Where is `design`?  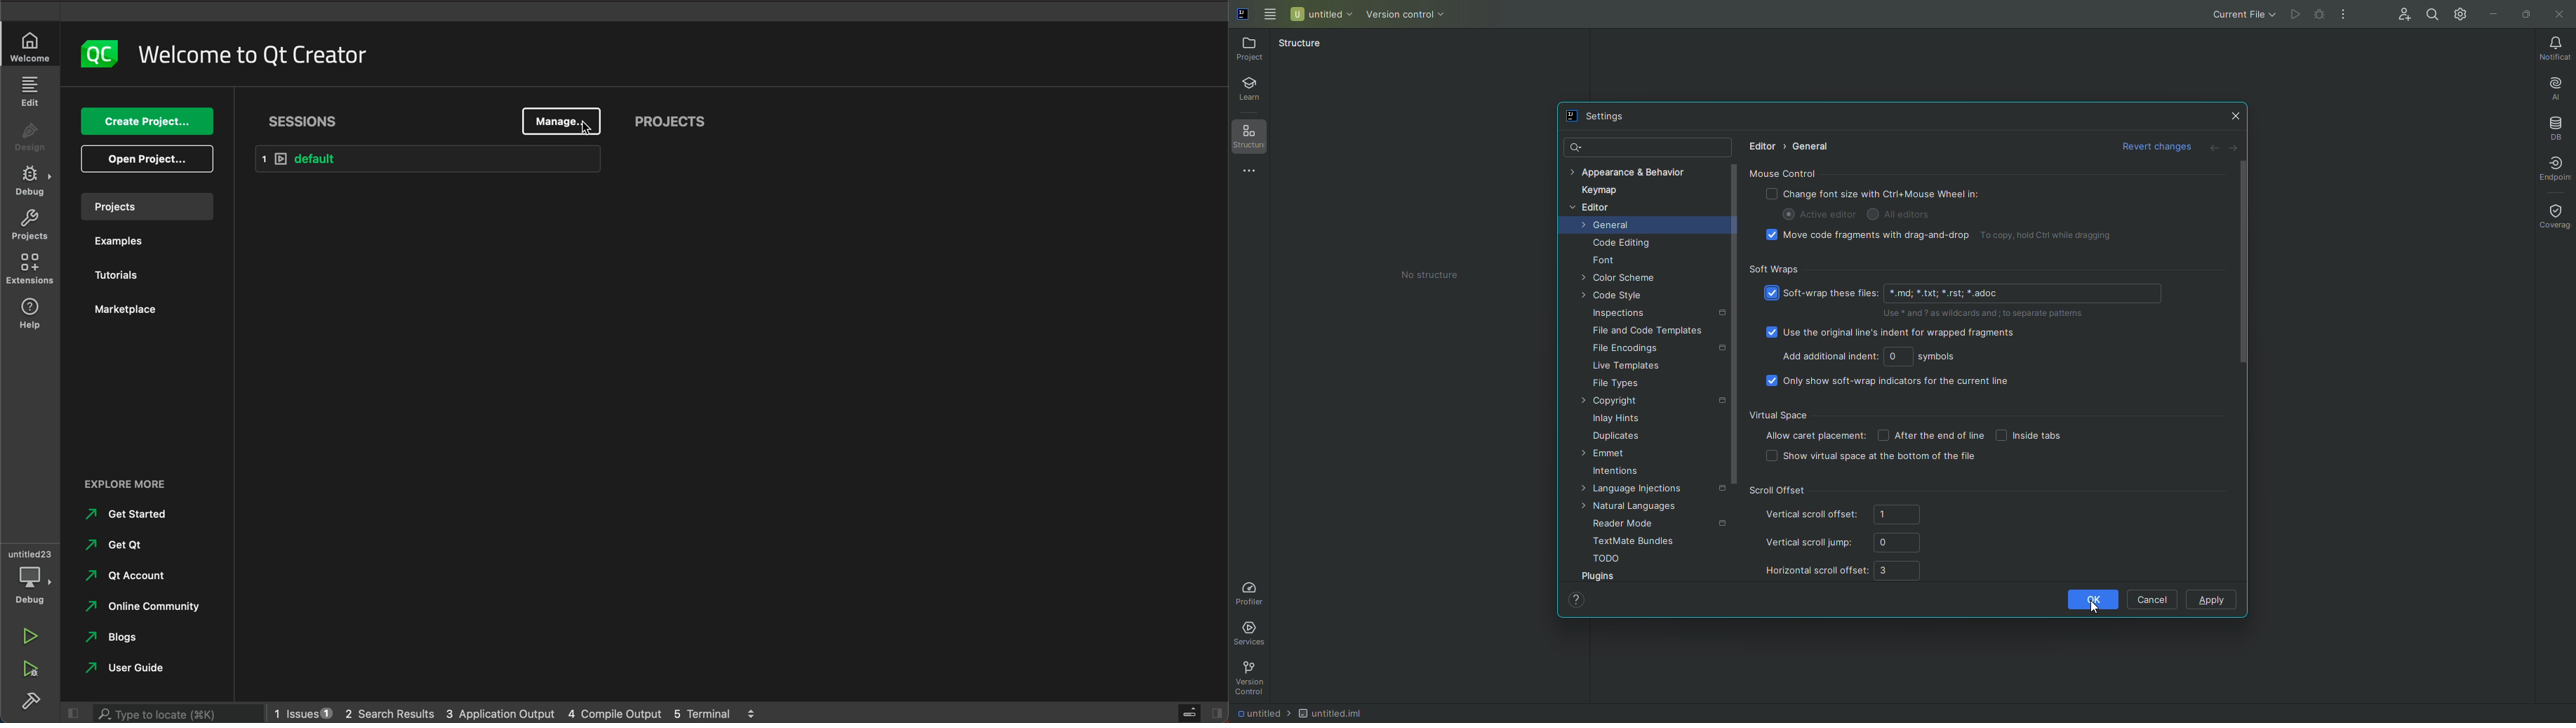 design is located at coordinates (31, 140).